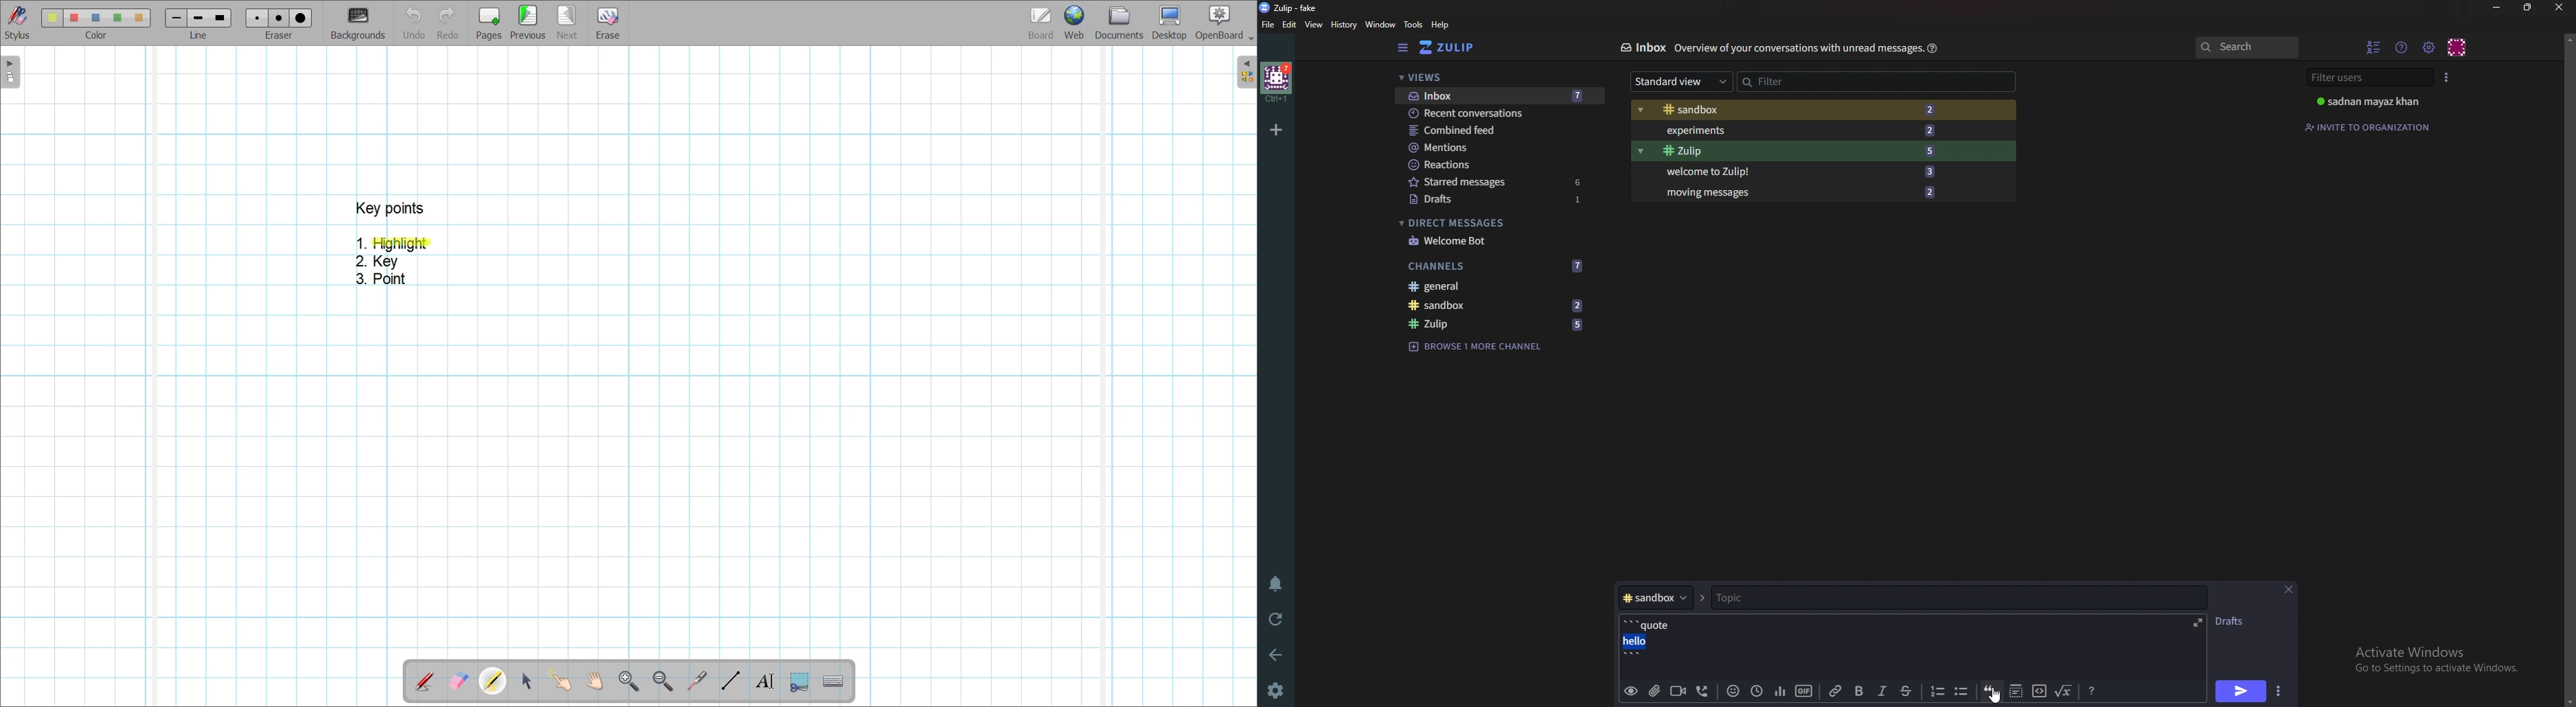 Image resolution: width=2576 pixels, height=728 pixels. I want to click on close, so click(2288, 588).